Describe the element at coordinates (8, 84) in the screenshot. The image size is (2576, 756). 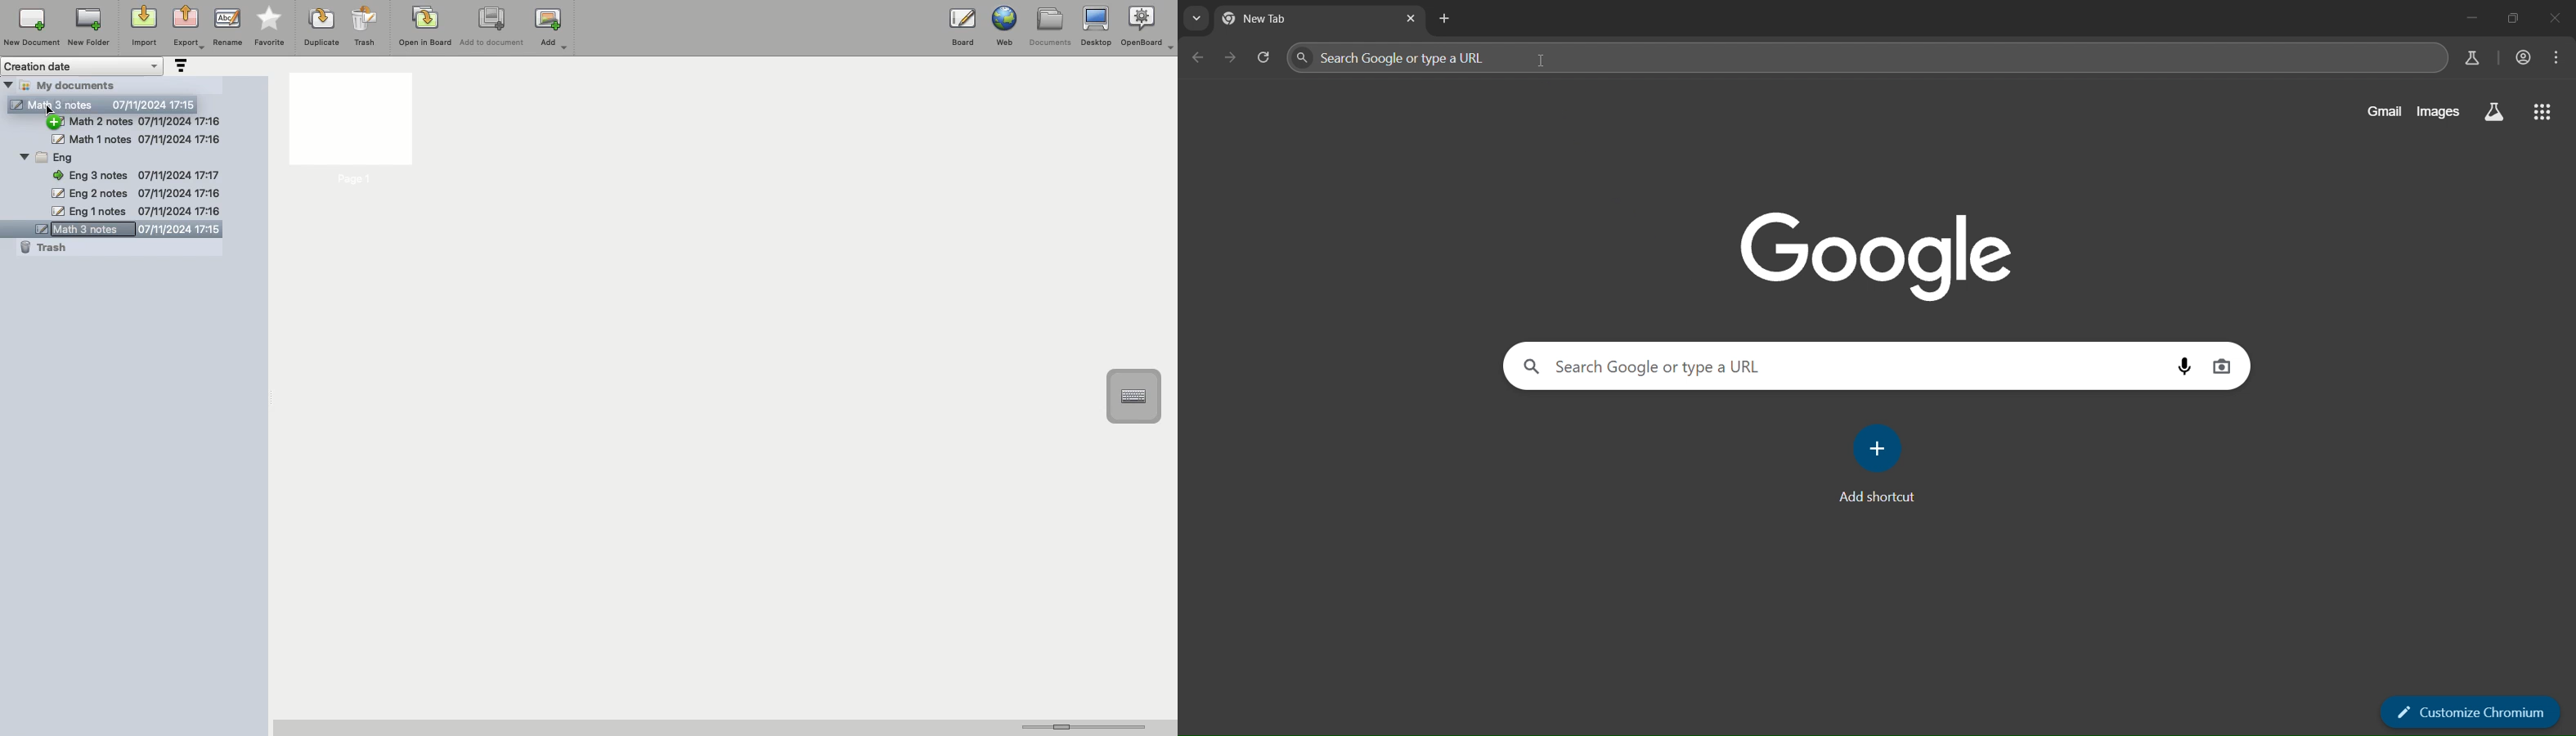
I see `Hide` at that location.